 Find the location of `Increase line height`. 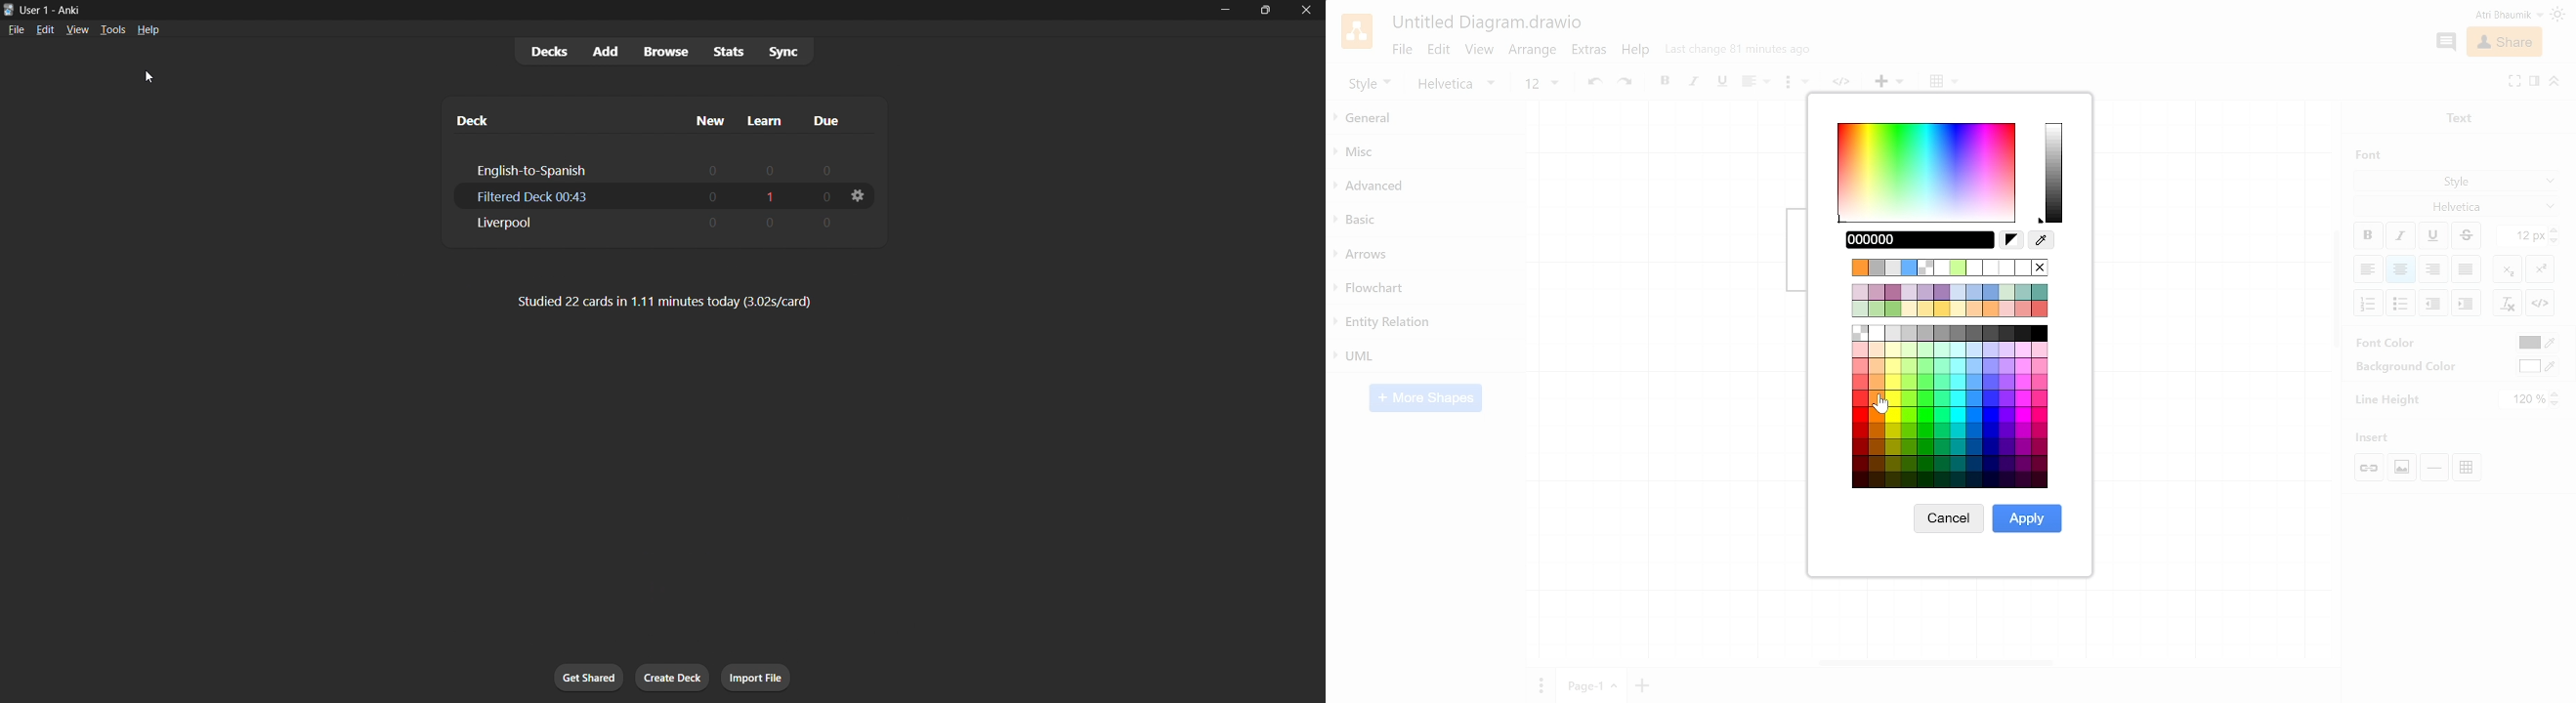

Increase line height is located at coordinates (2556, 393).